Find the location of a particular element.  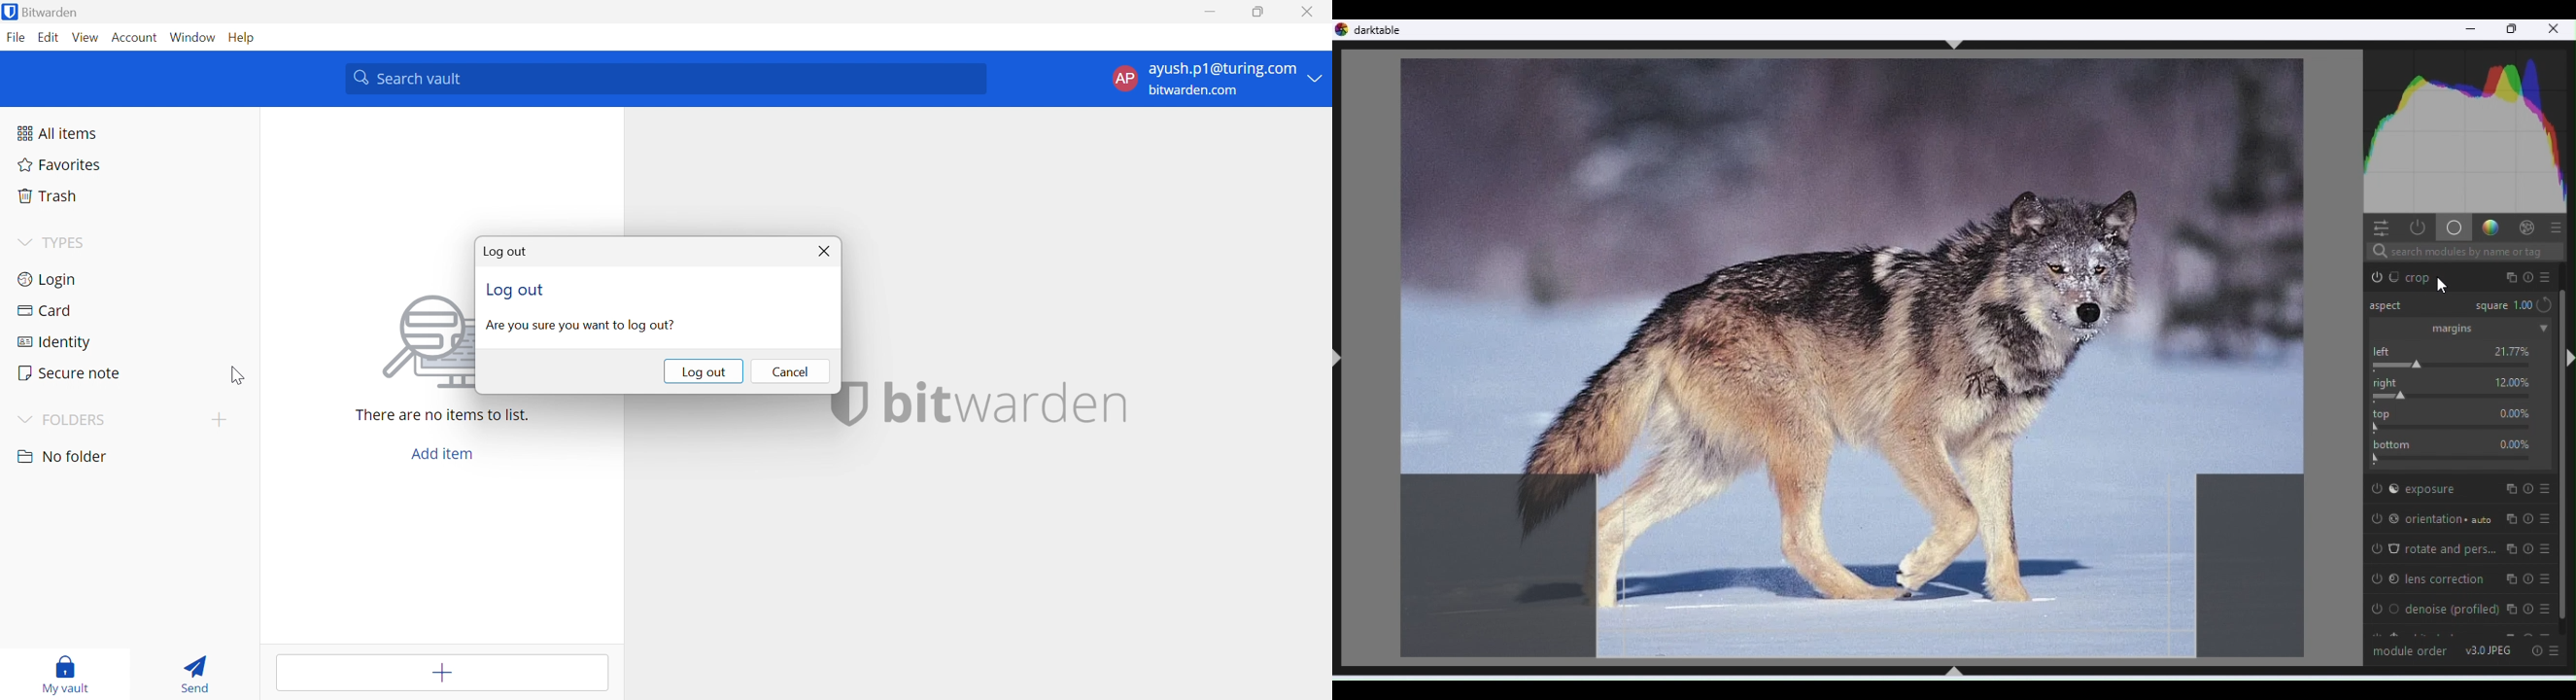

ctrl+shift+b is located at coordinates (1953, 671).